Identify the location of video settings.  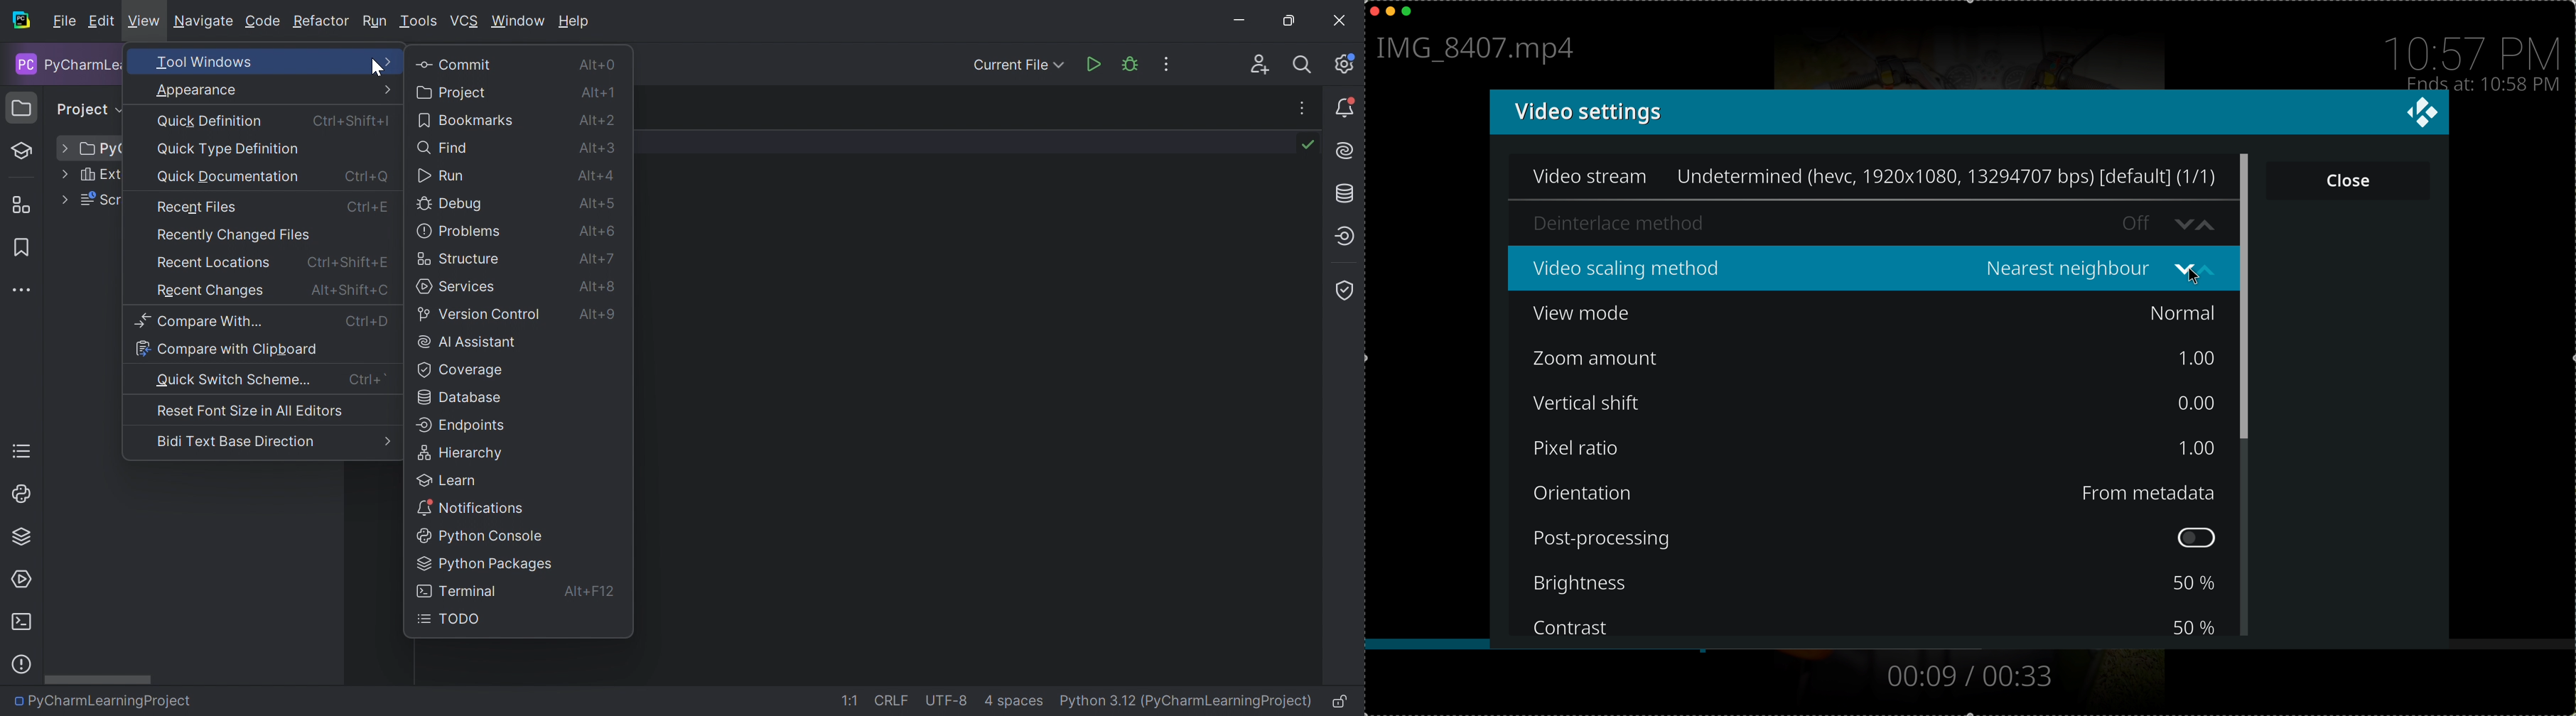
(1933, 113).